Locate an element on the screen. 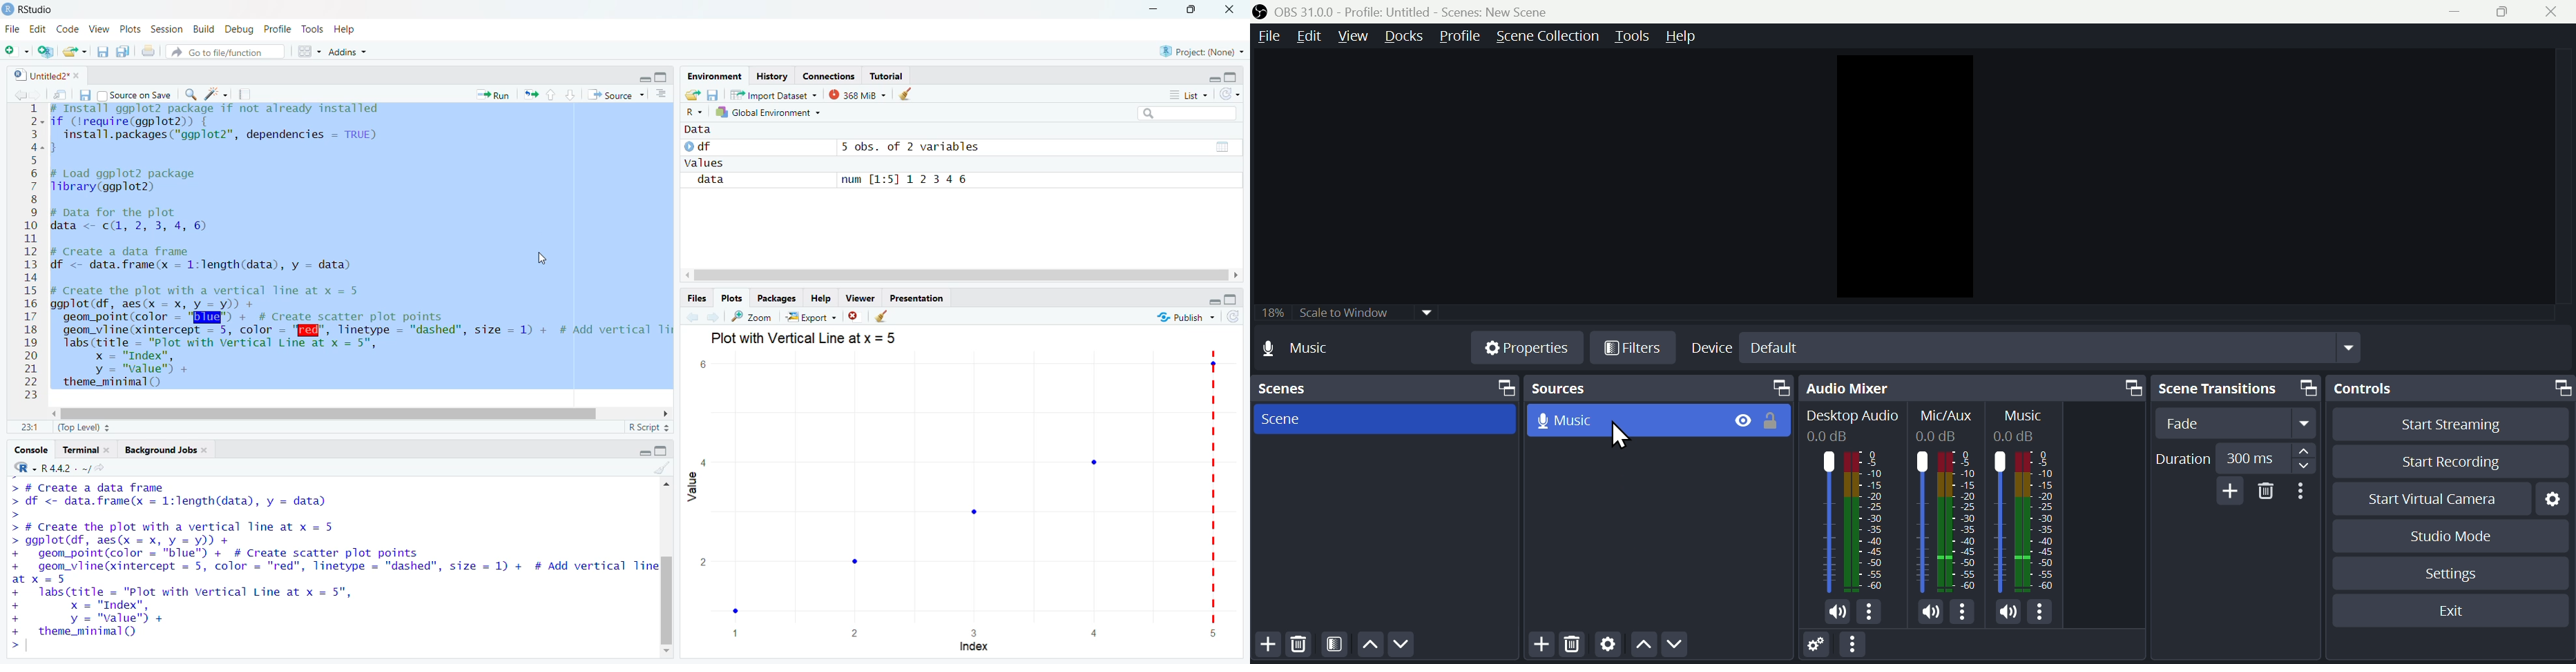 The image size is (2576, 672). minimise is located at coordinates (1154, 5).